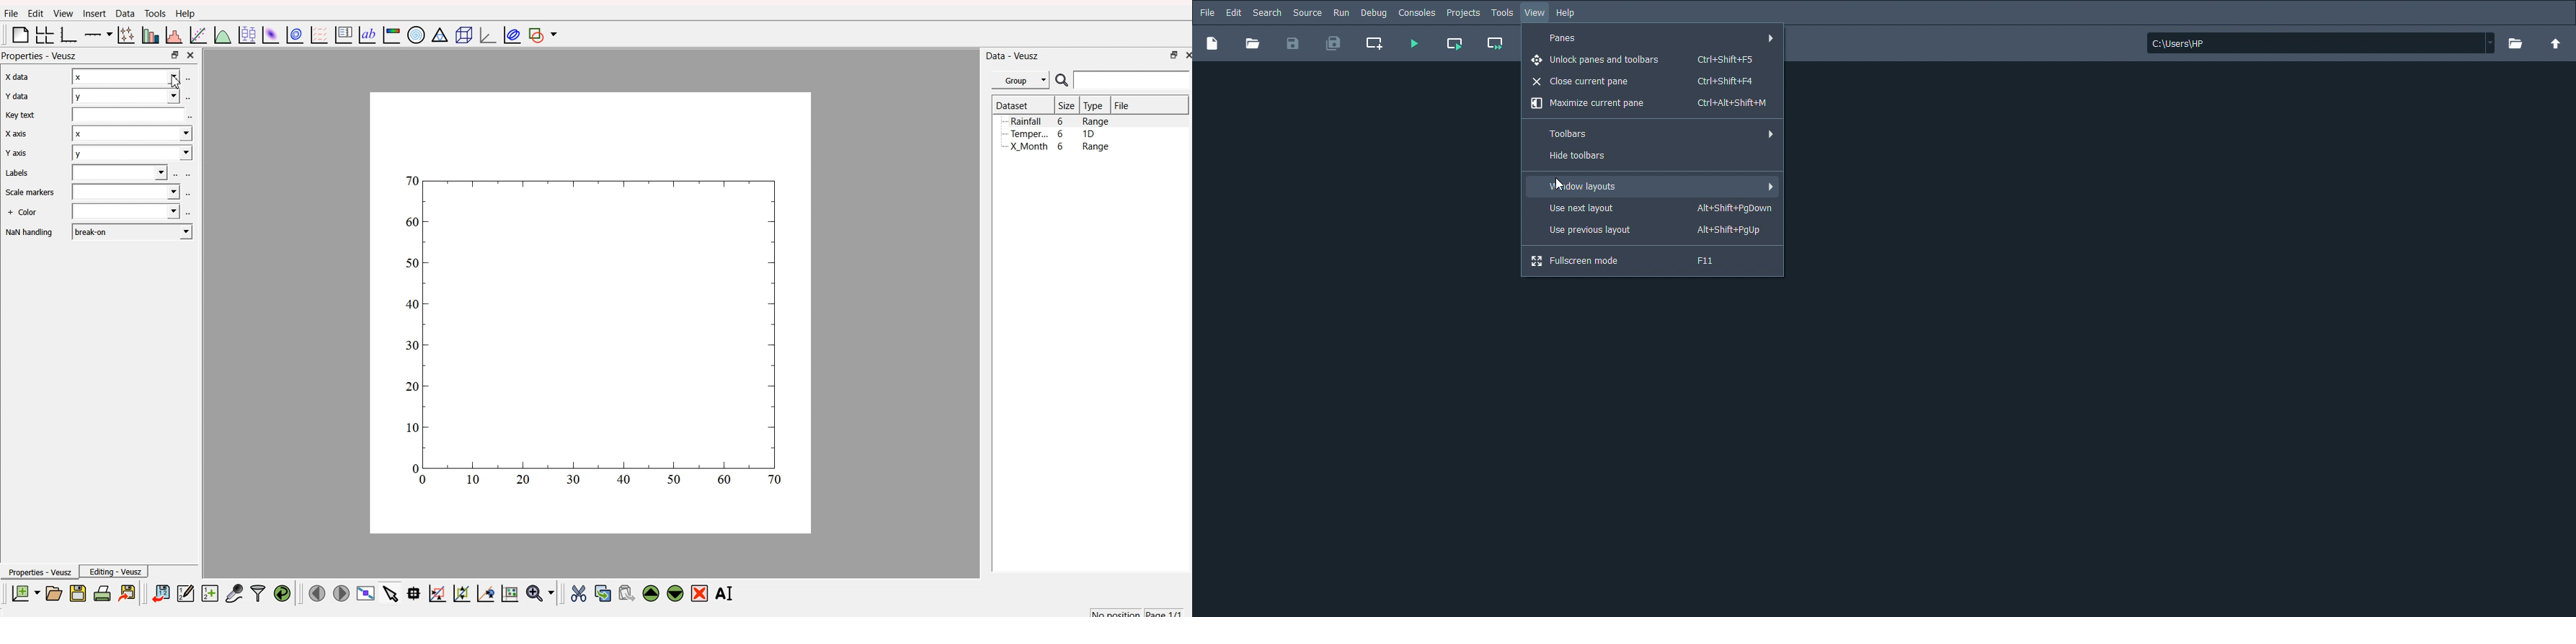 This screenshot has height=644, width=2576. What do you see at coordinates (17, 37) in the screenshot?
I see `blank page` at bounding box center [17, 37].